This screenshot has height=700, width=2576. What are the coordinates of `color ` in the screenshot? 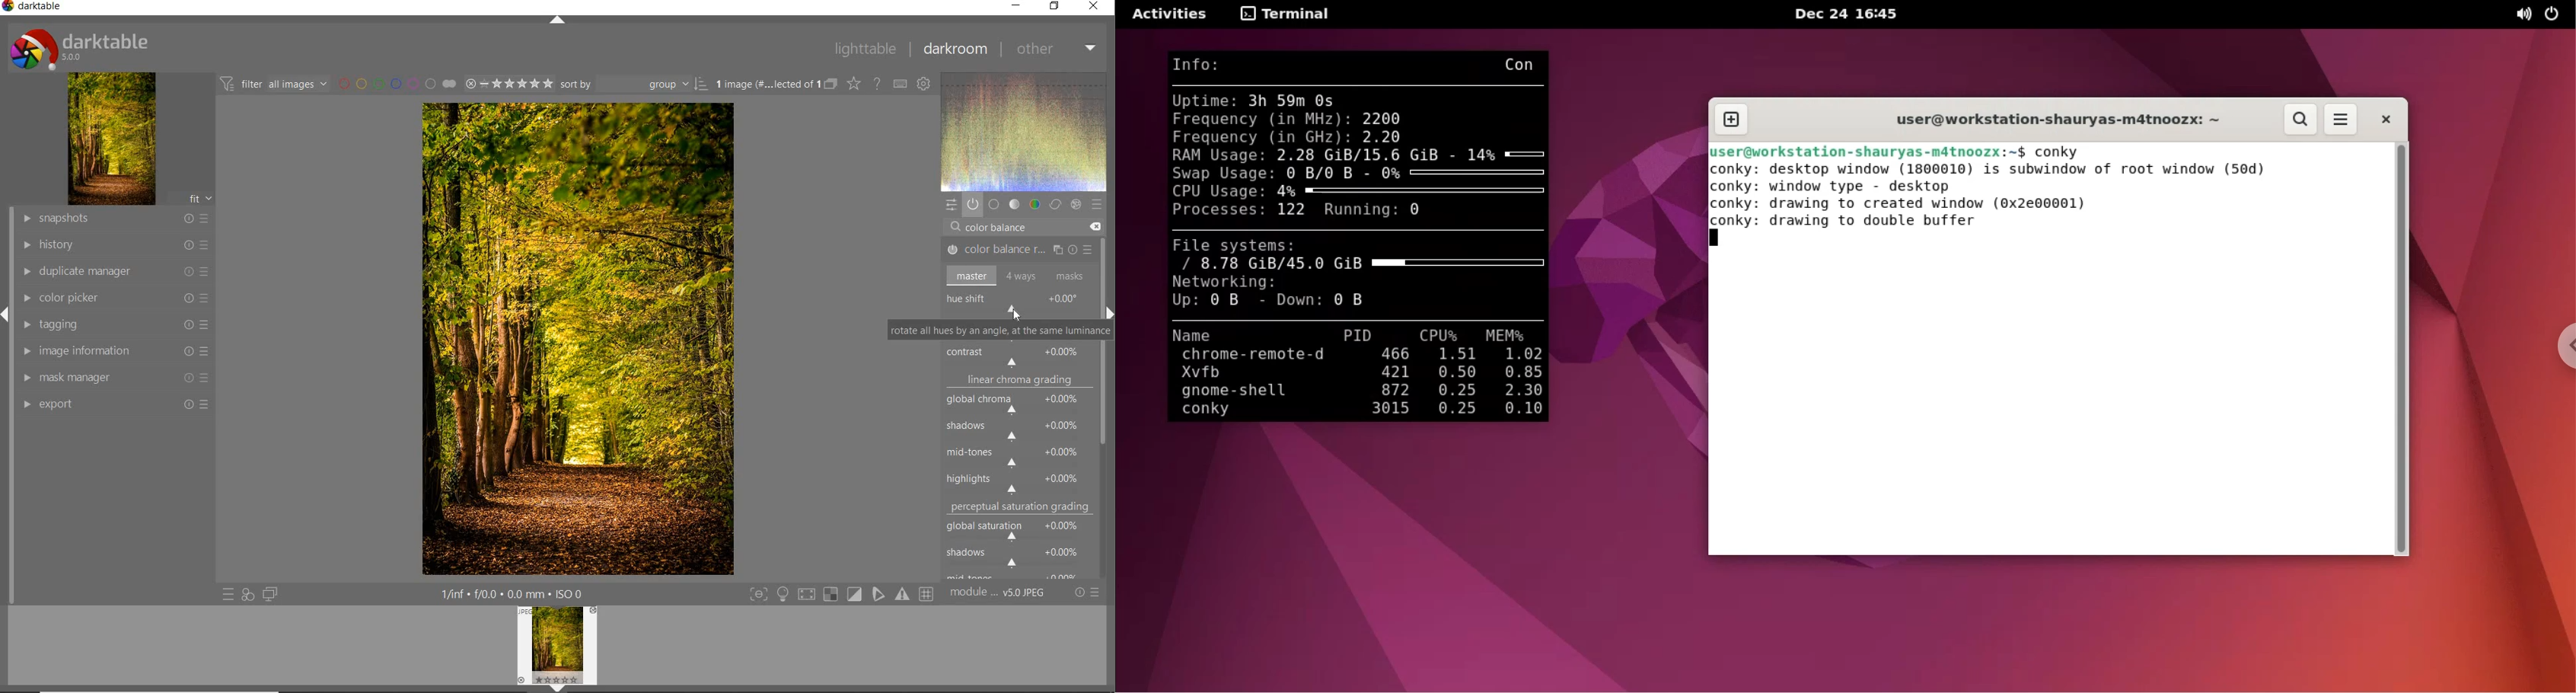 It's located at (1034, 204).